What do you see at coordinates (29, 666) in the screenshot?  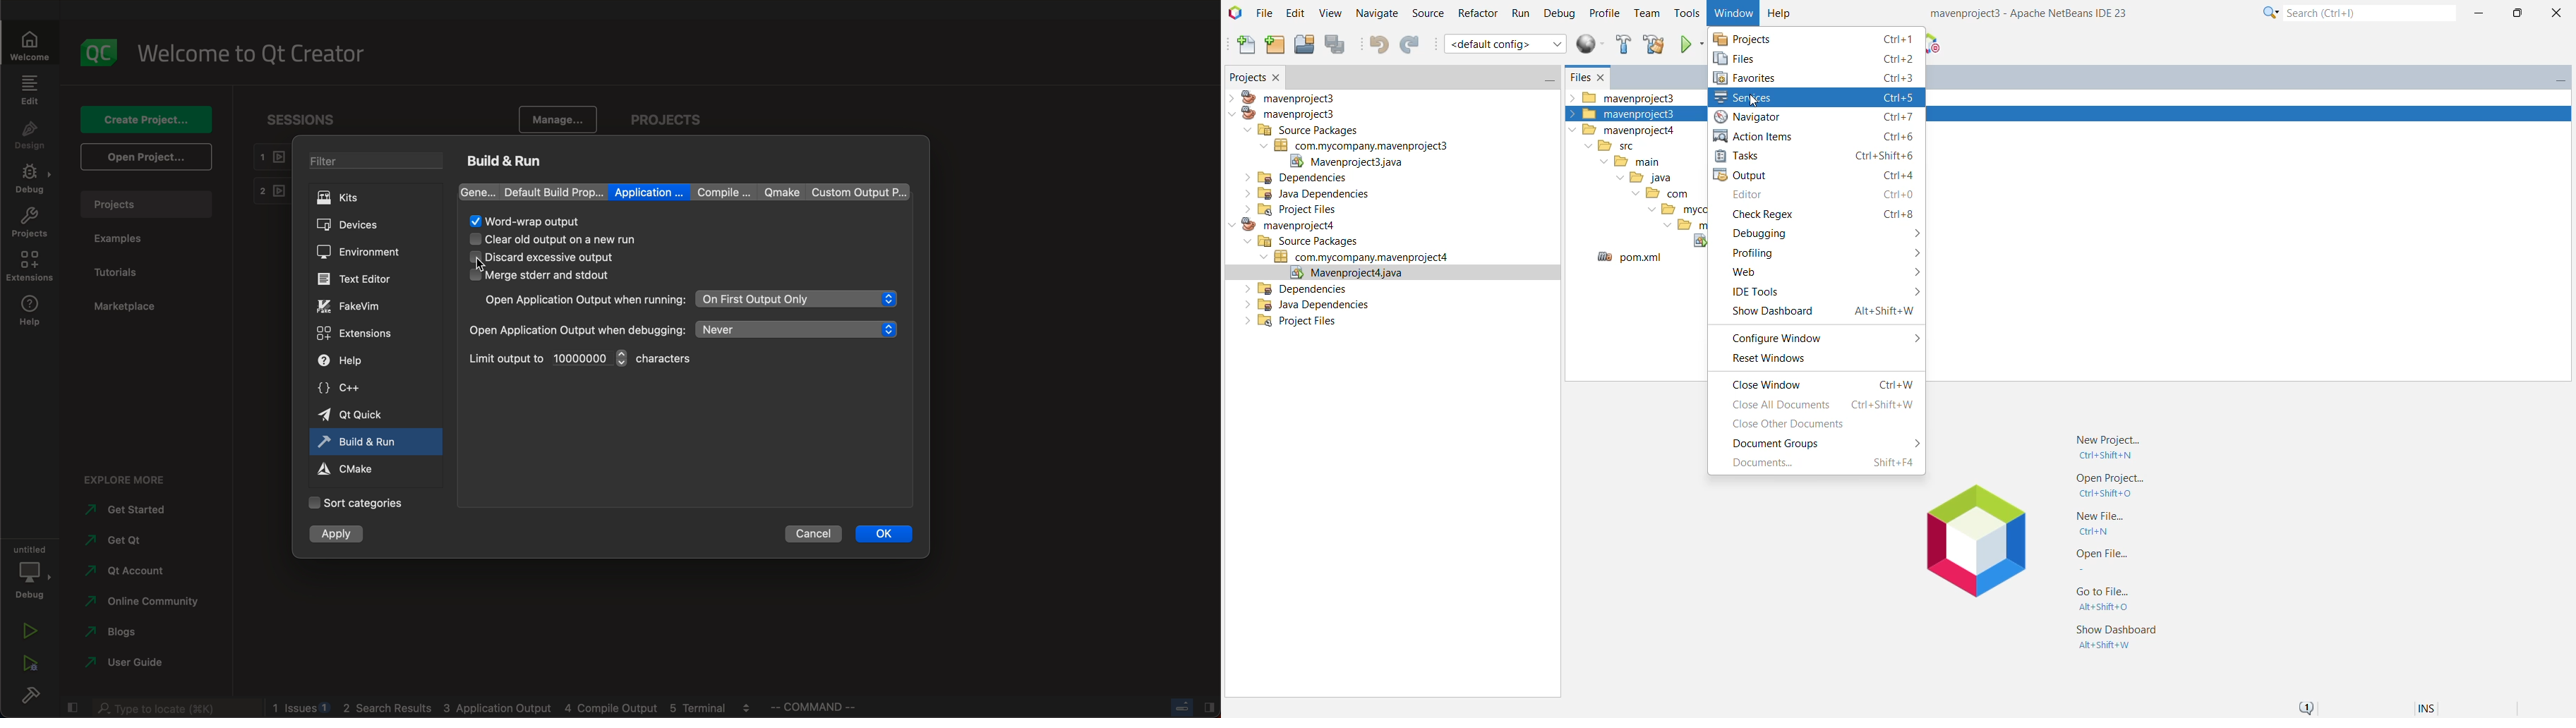 I see `run debug` at bounding box center [29, 666].